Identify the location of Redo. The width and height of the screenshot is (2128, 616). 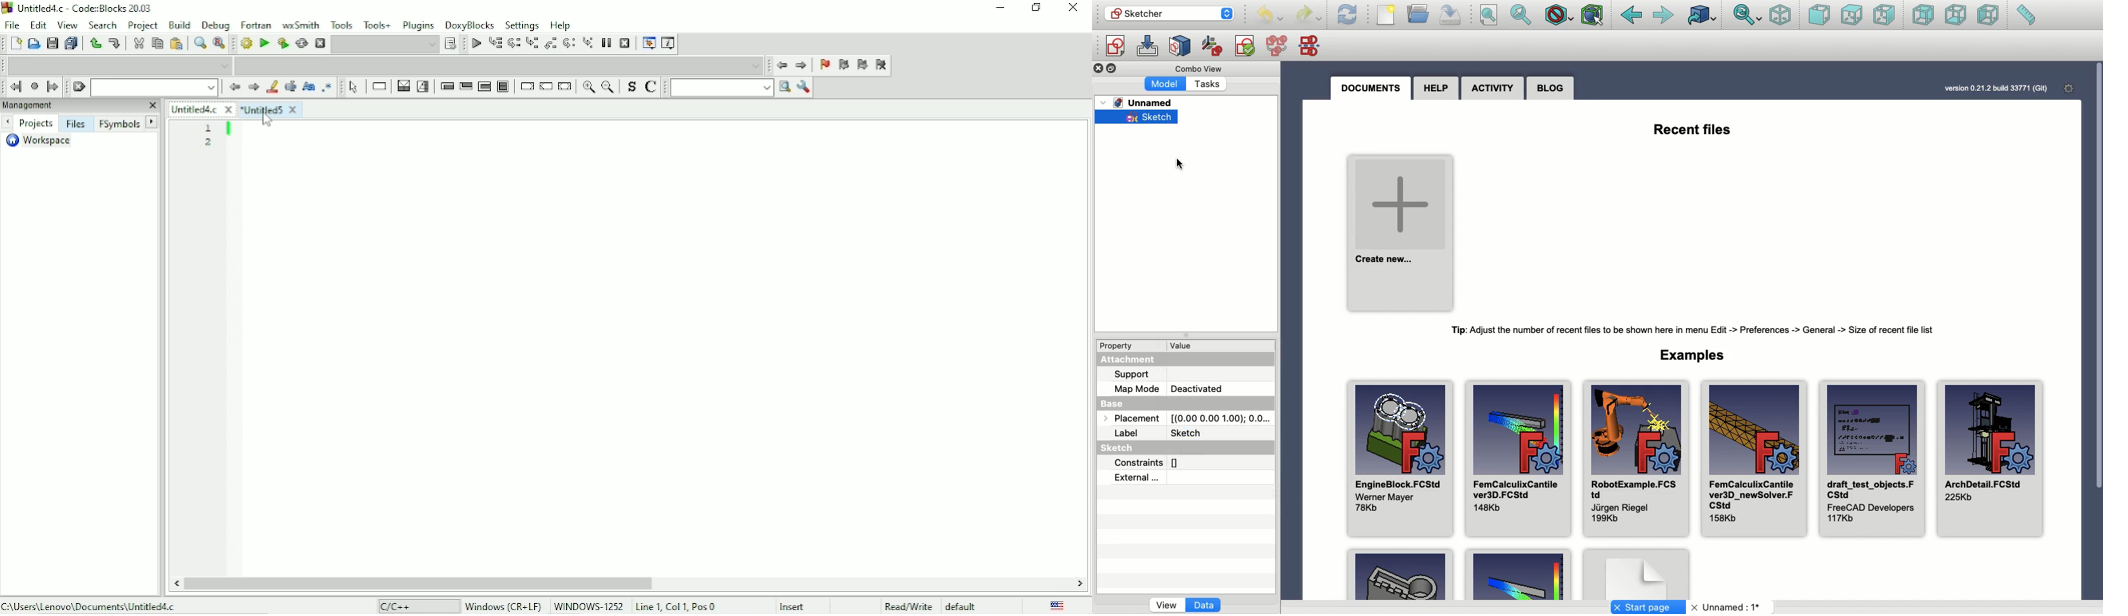
(115, 44).